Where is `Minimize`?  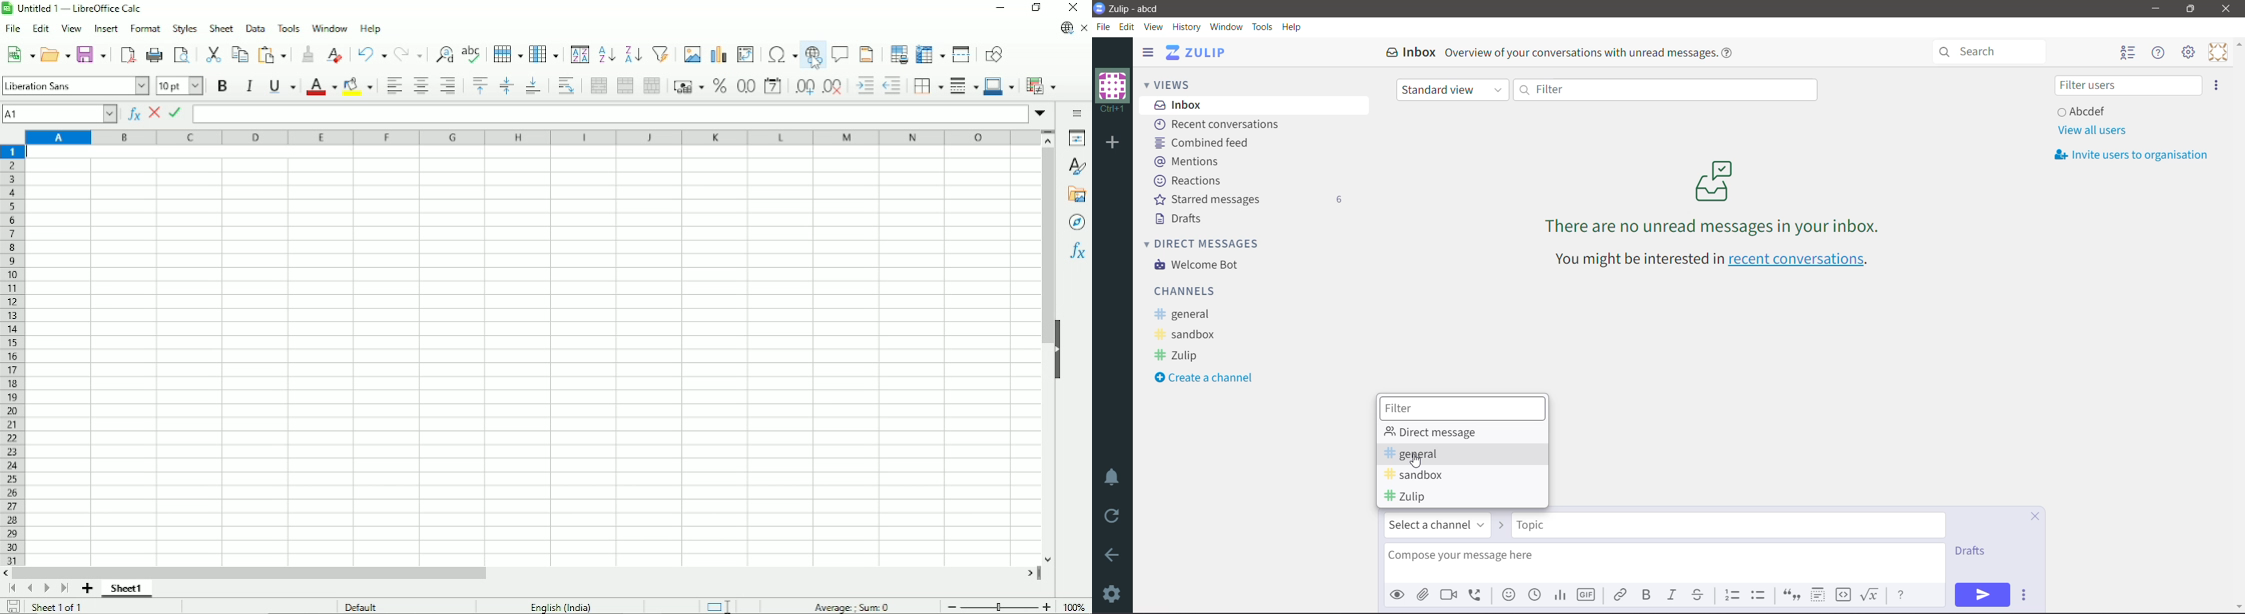 Minimize is located at coordinates (1001, 8).